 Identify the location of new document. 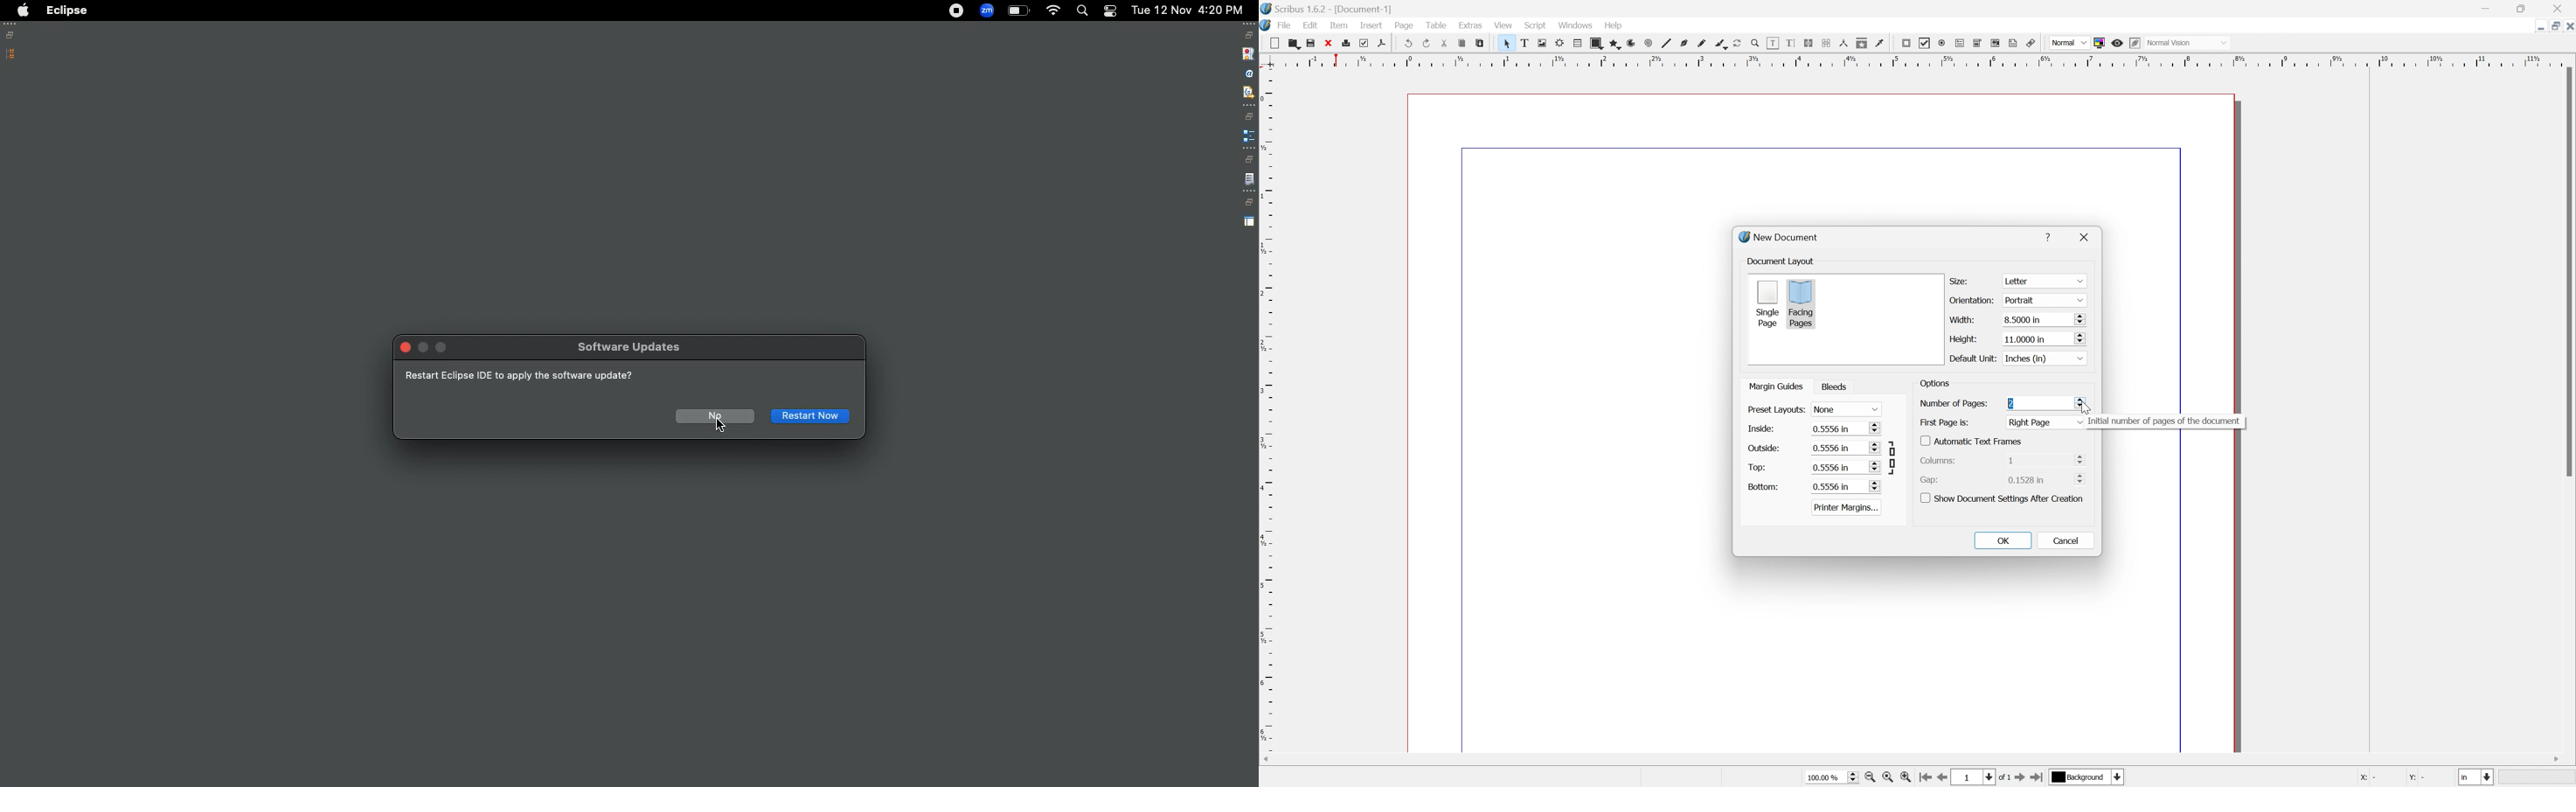
(1782, 237).